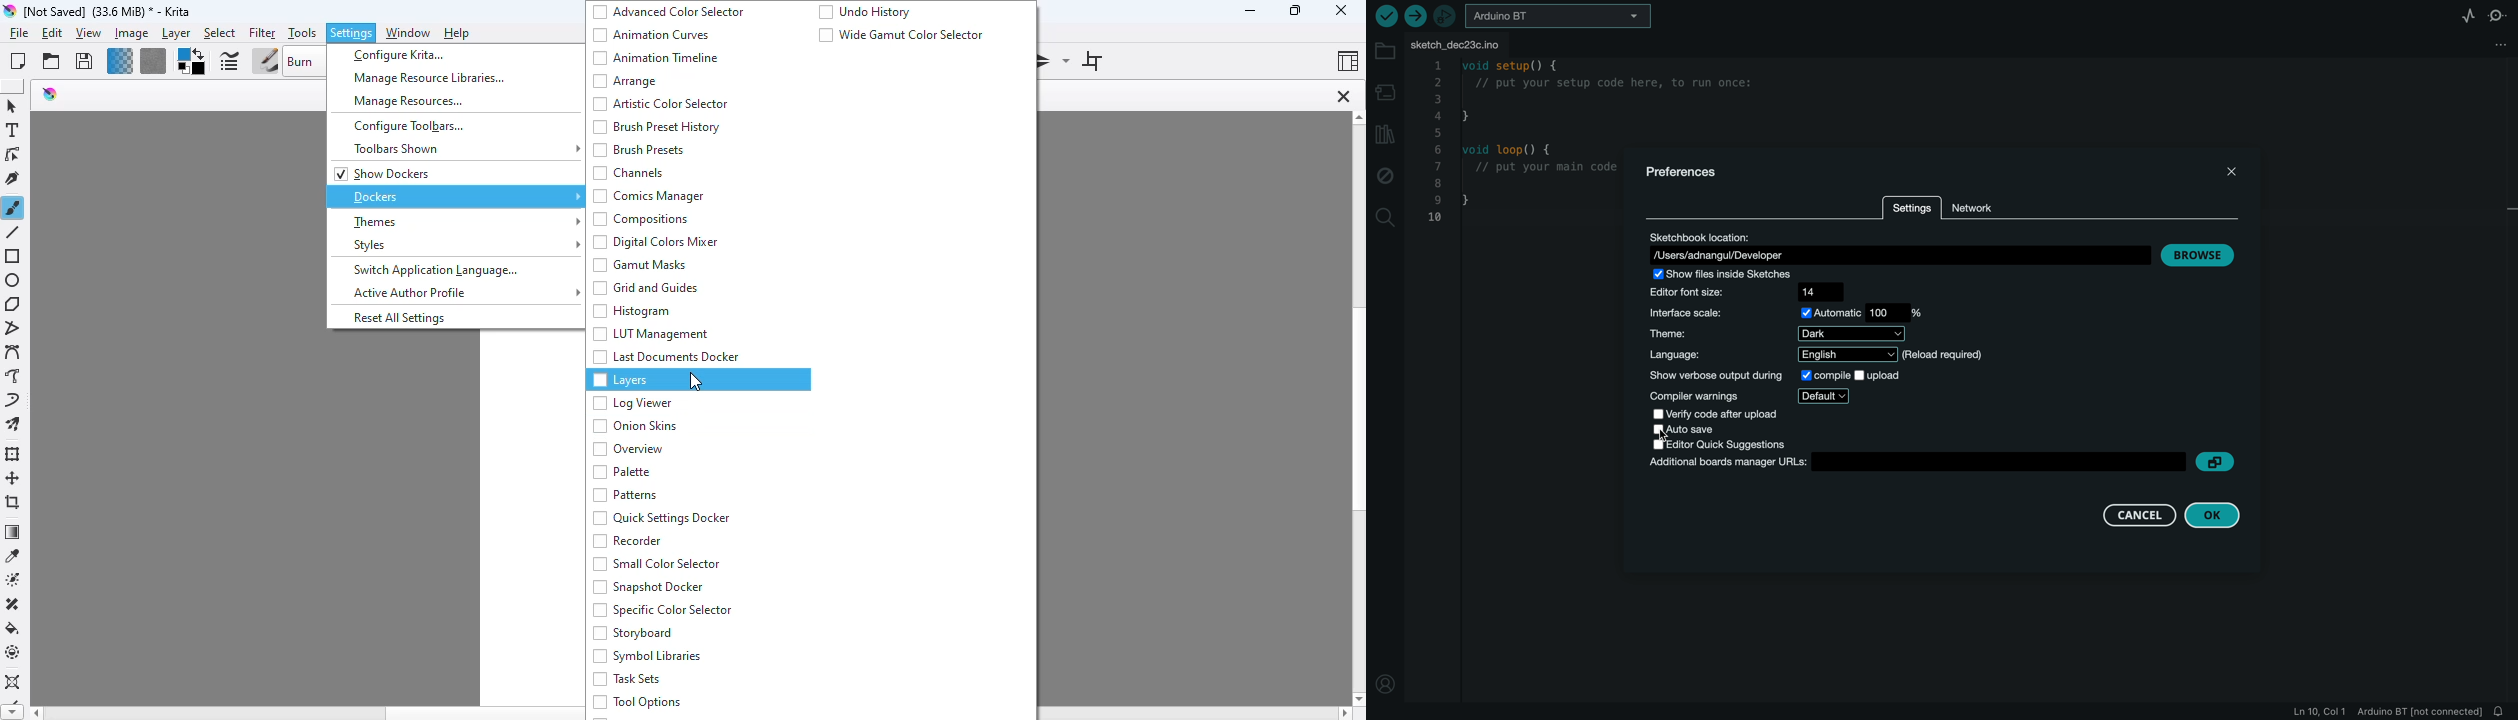 The width and height of the screenshot is (2520, 728). I want to click on styles, so click(463, 244).